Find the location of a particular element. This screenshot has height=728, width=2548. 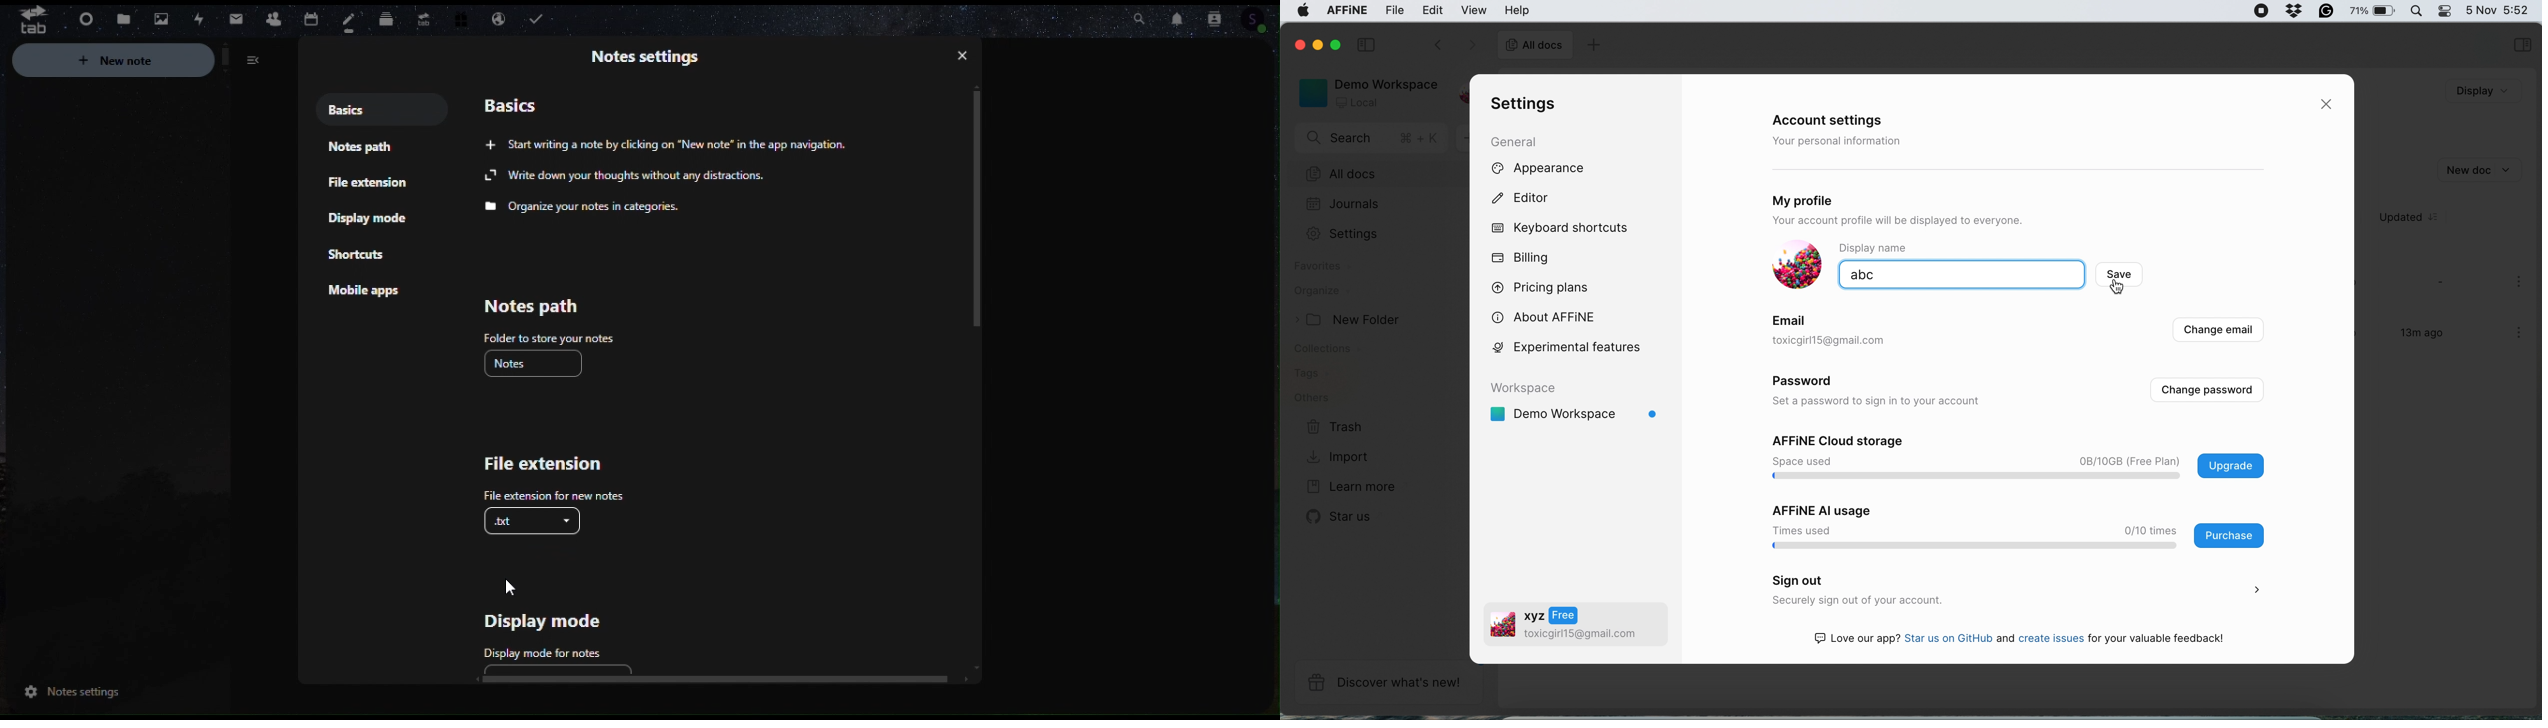

profile is located at coordinates (1265, 21).